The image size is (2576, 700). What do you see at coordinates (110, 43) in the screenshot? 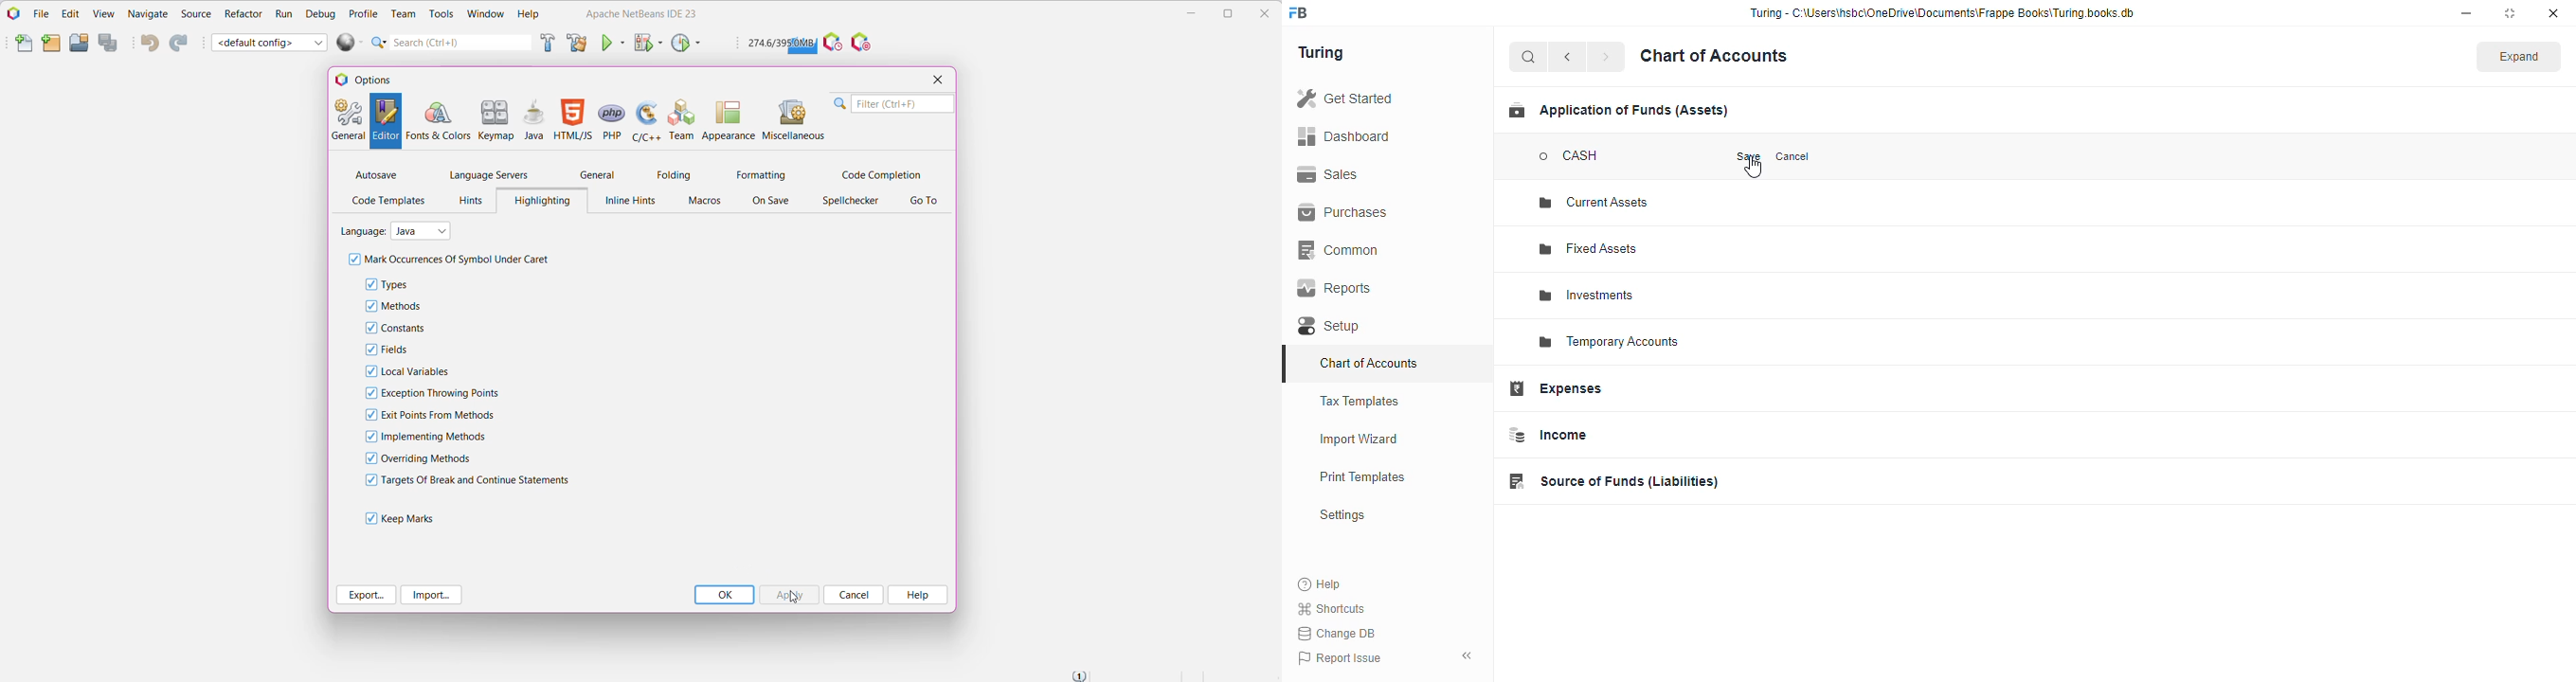
I see `Save All` at bounding box center [110, 43].